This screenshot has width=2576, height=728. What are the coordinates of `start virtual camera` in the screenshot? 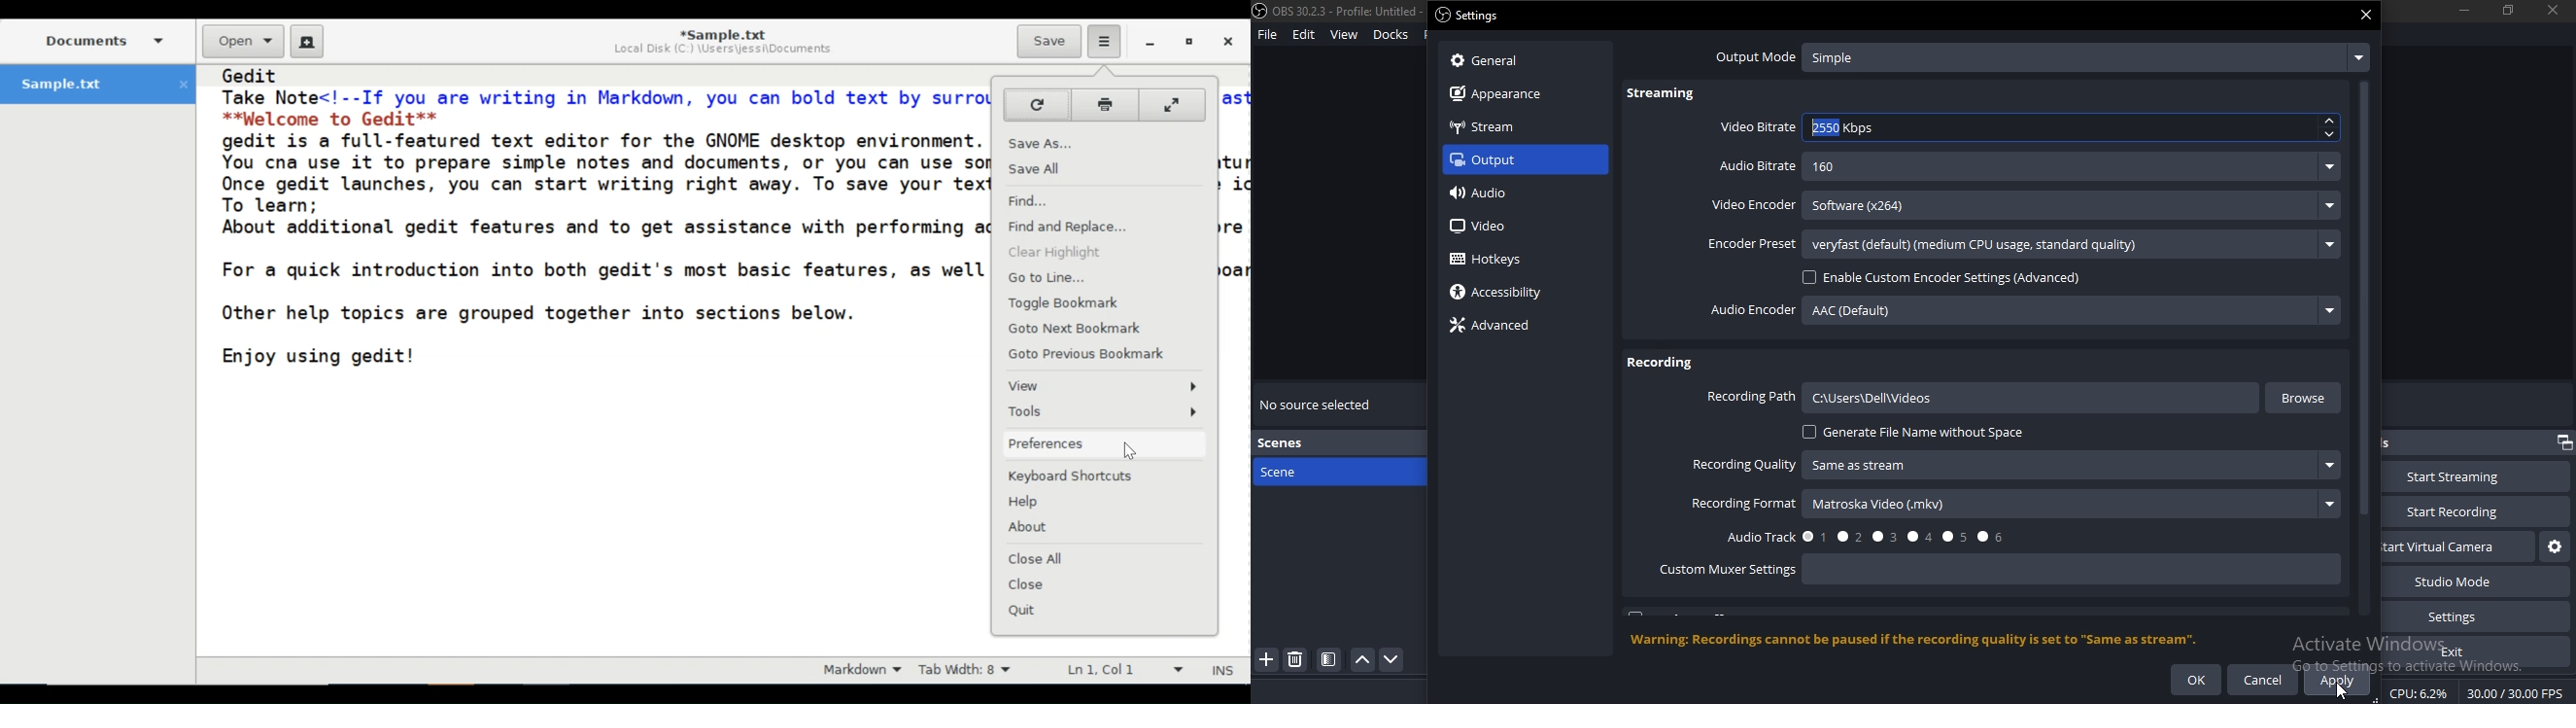 It's located at (2552, 547).